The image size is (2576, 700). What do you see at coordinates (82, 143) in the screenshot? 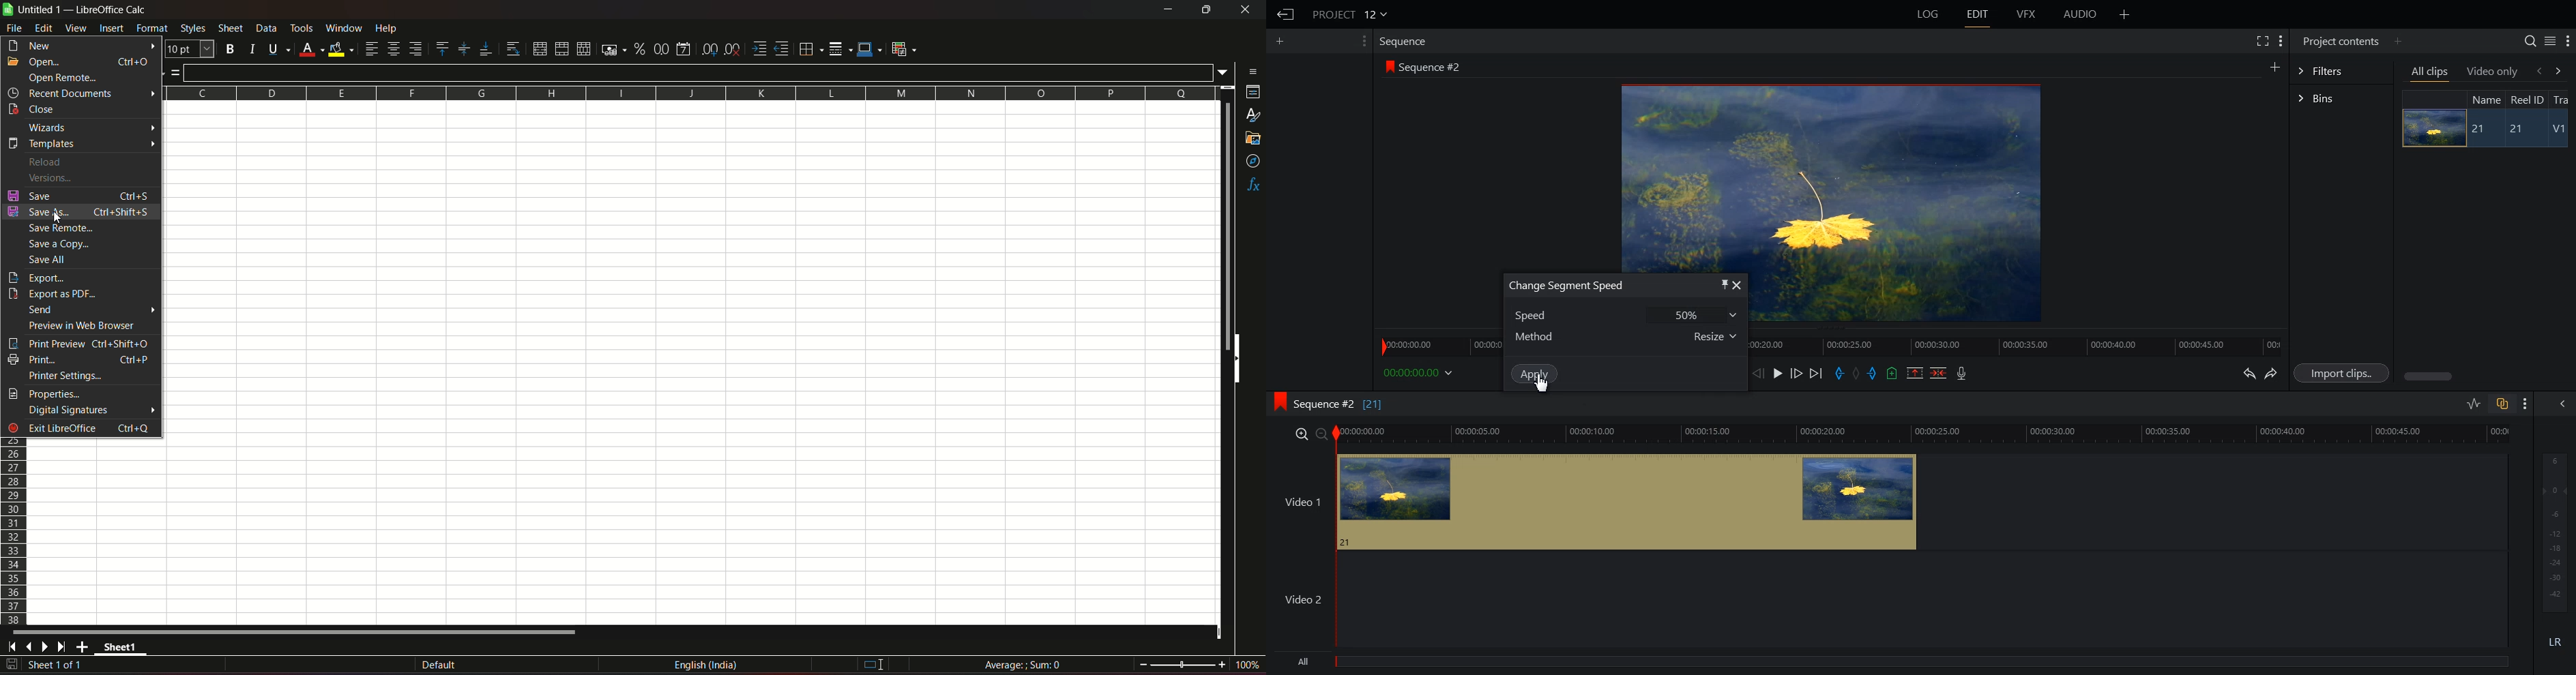
I see `templates` at bounding box center [82, 143].